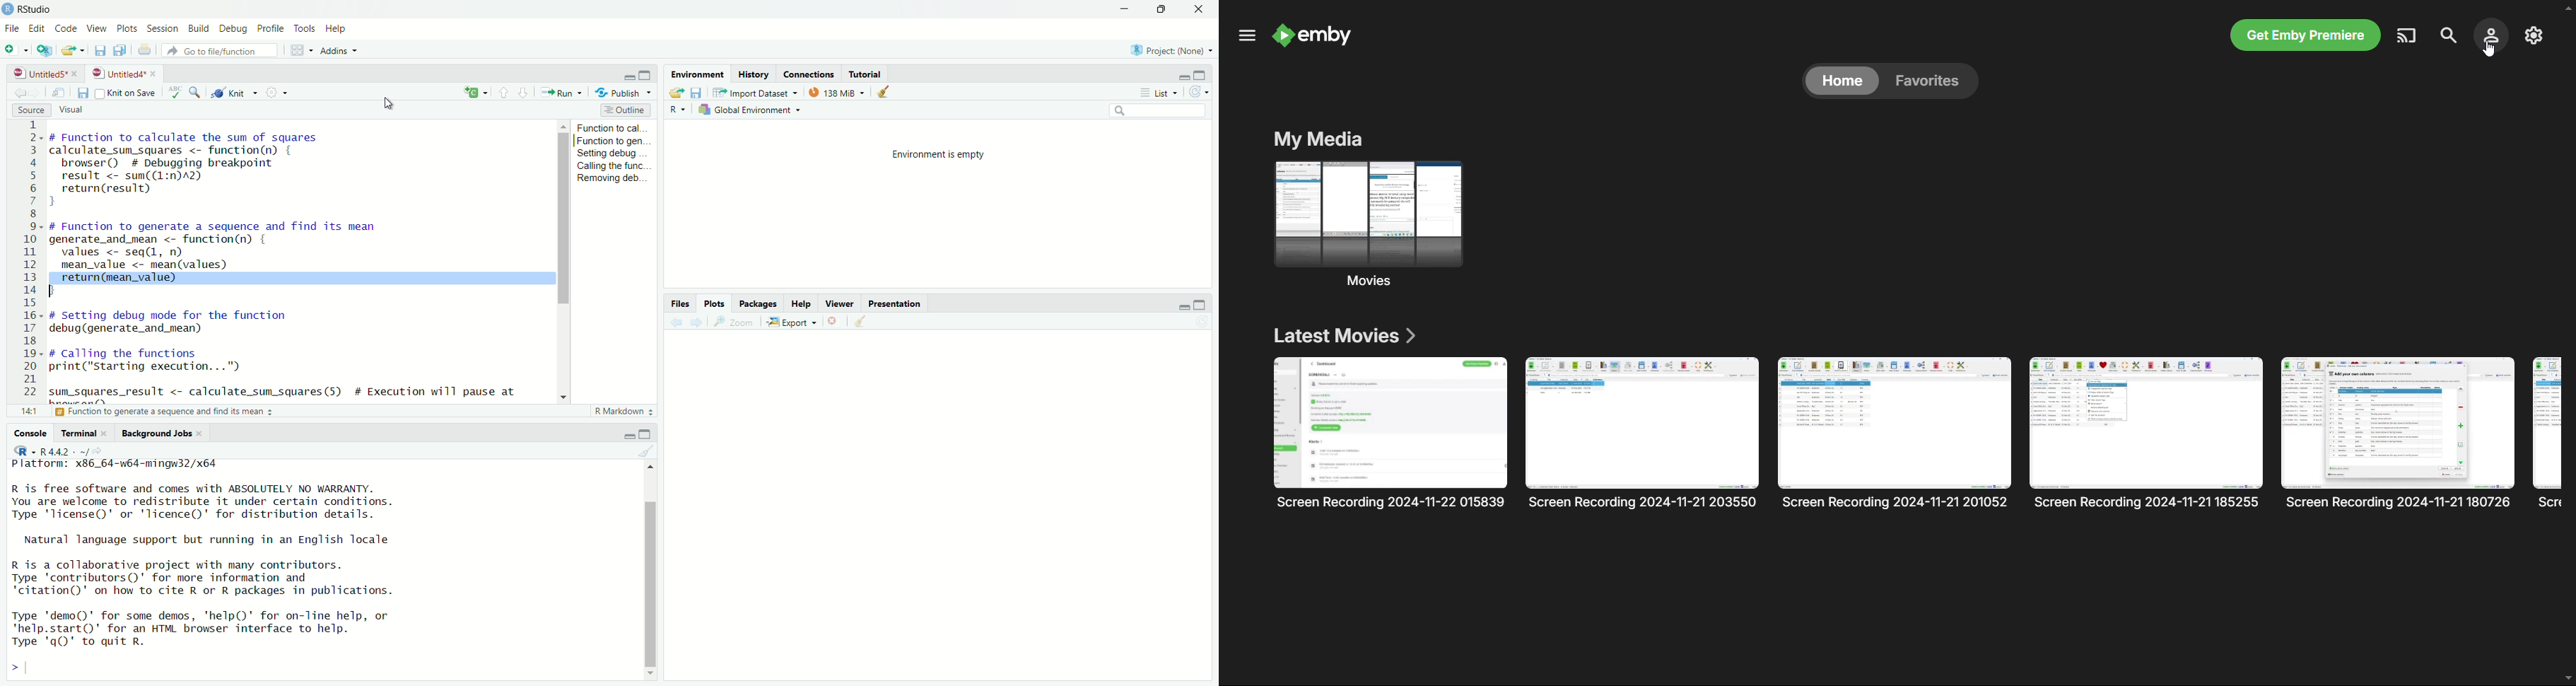 Image resolution: width=2576 pixels, height=700 pixels. What do you see at coordinates (897, 300) in the screenshot?
I see `presentation` at bounding box center [897, 300].